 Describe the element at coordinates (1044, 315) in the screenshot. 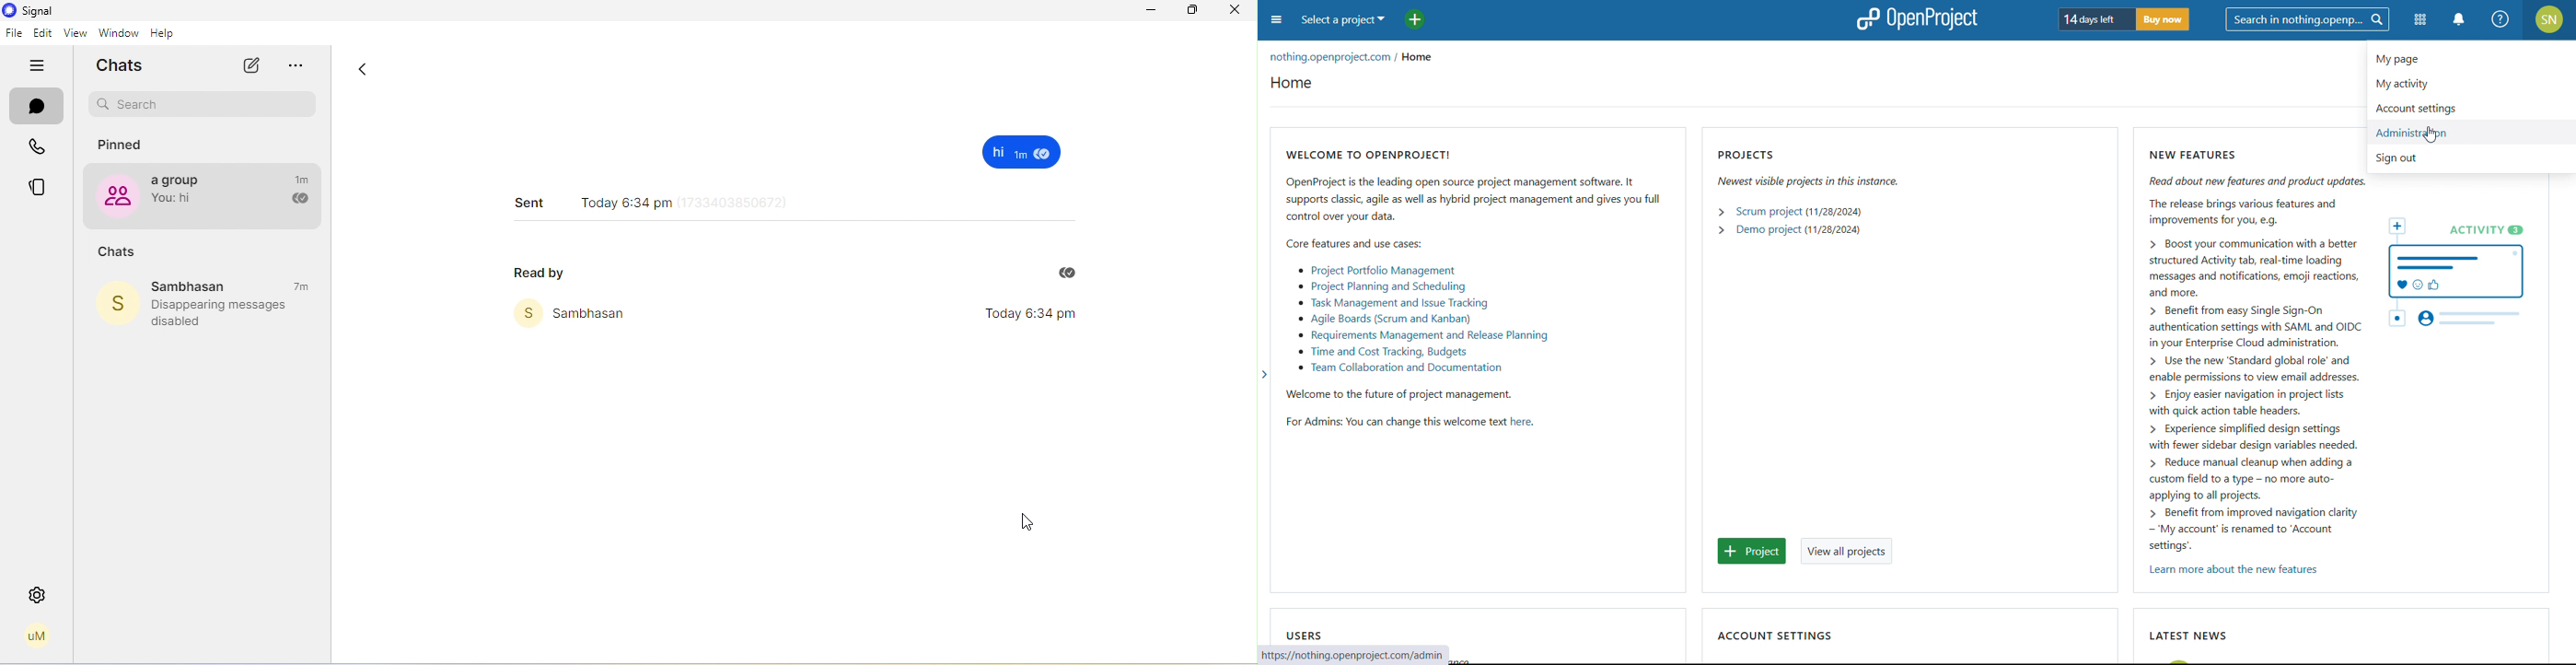

I see `today 6:34 pm` at that location.